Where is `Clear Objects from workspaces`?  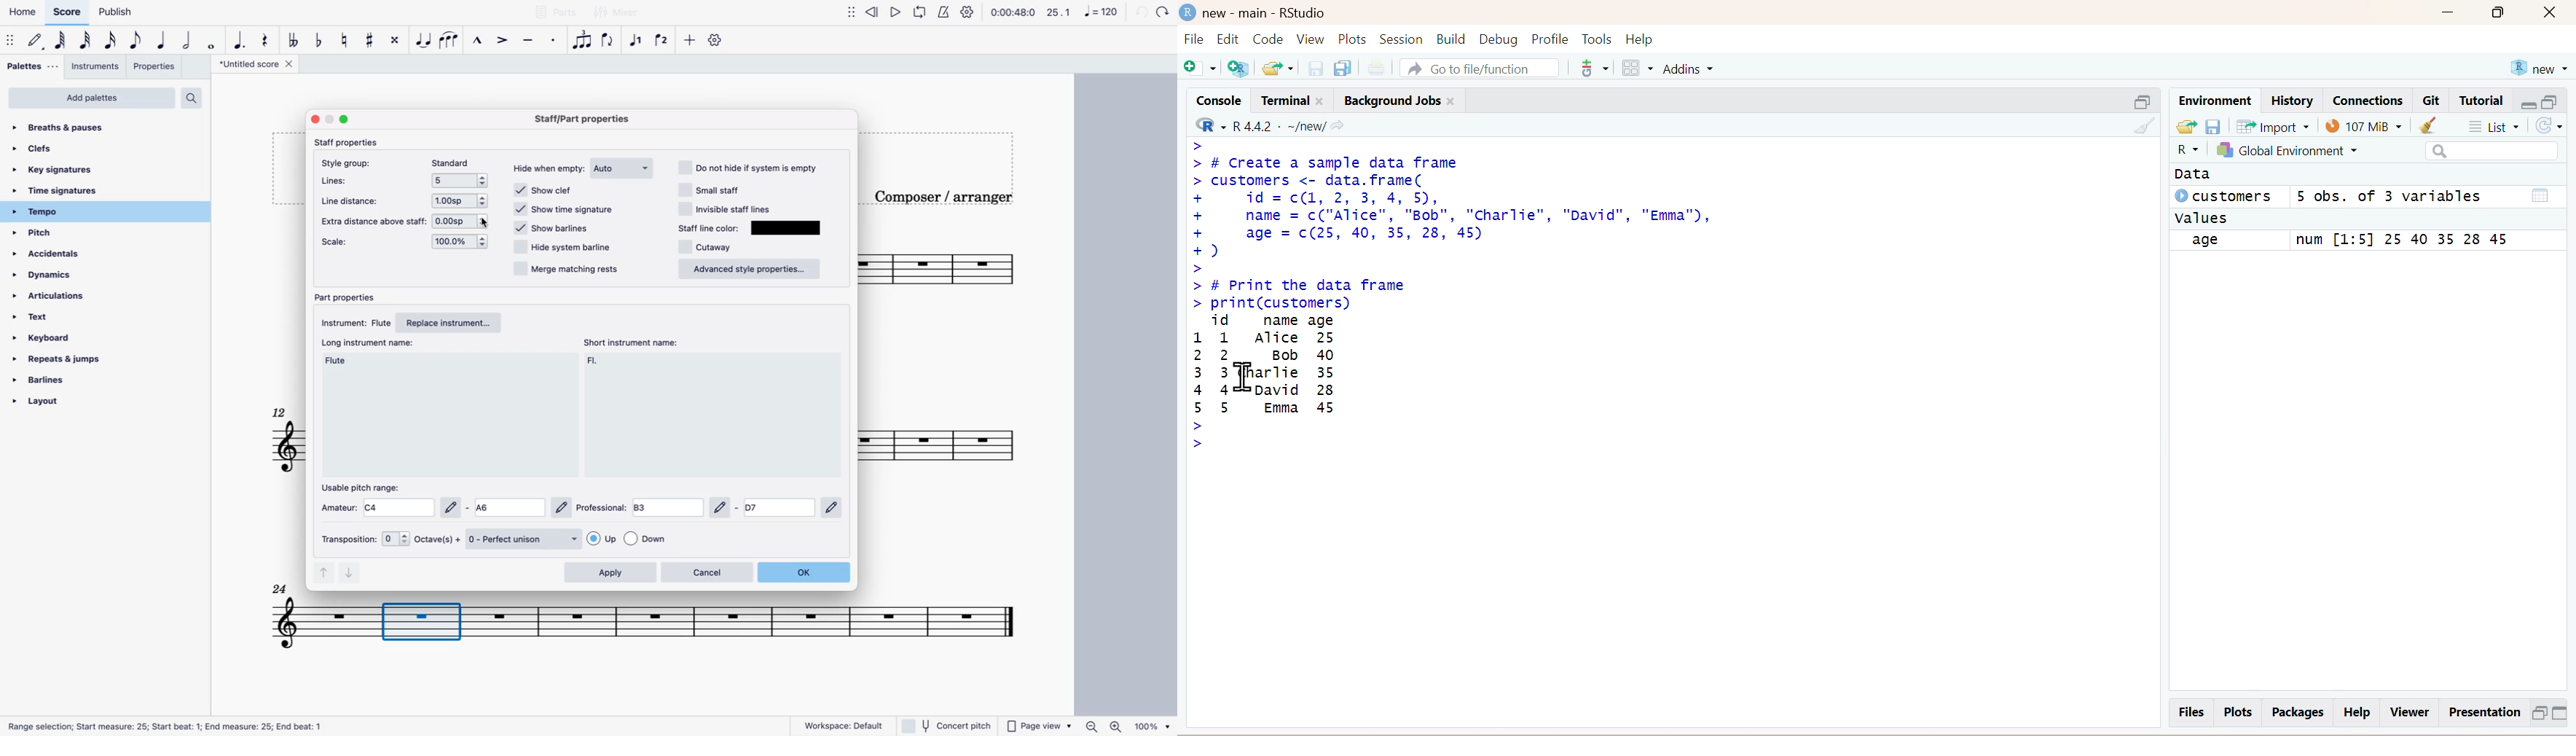 Clear Objects from workspaces is located at coordinates (2441, 126).